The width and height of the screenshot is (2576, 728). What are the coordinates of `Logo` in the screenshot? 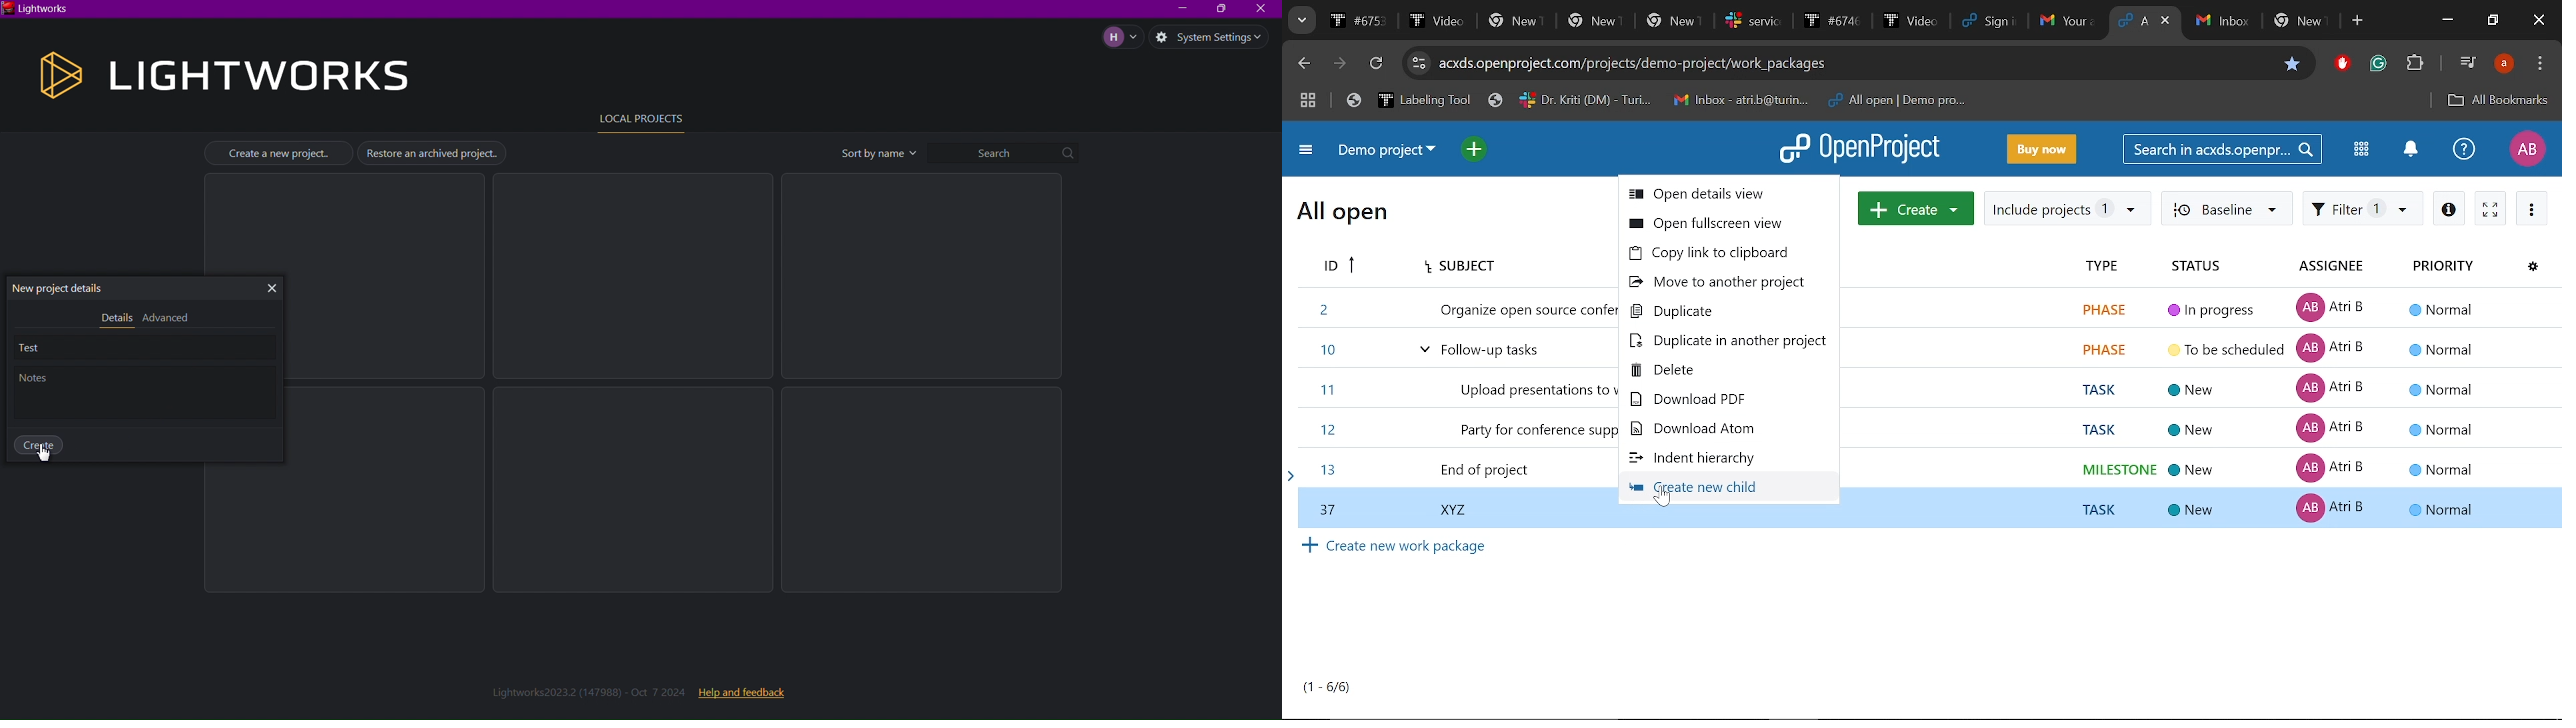 It's located at (55, 75).